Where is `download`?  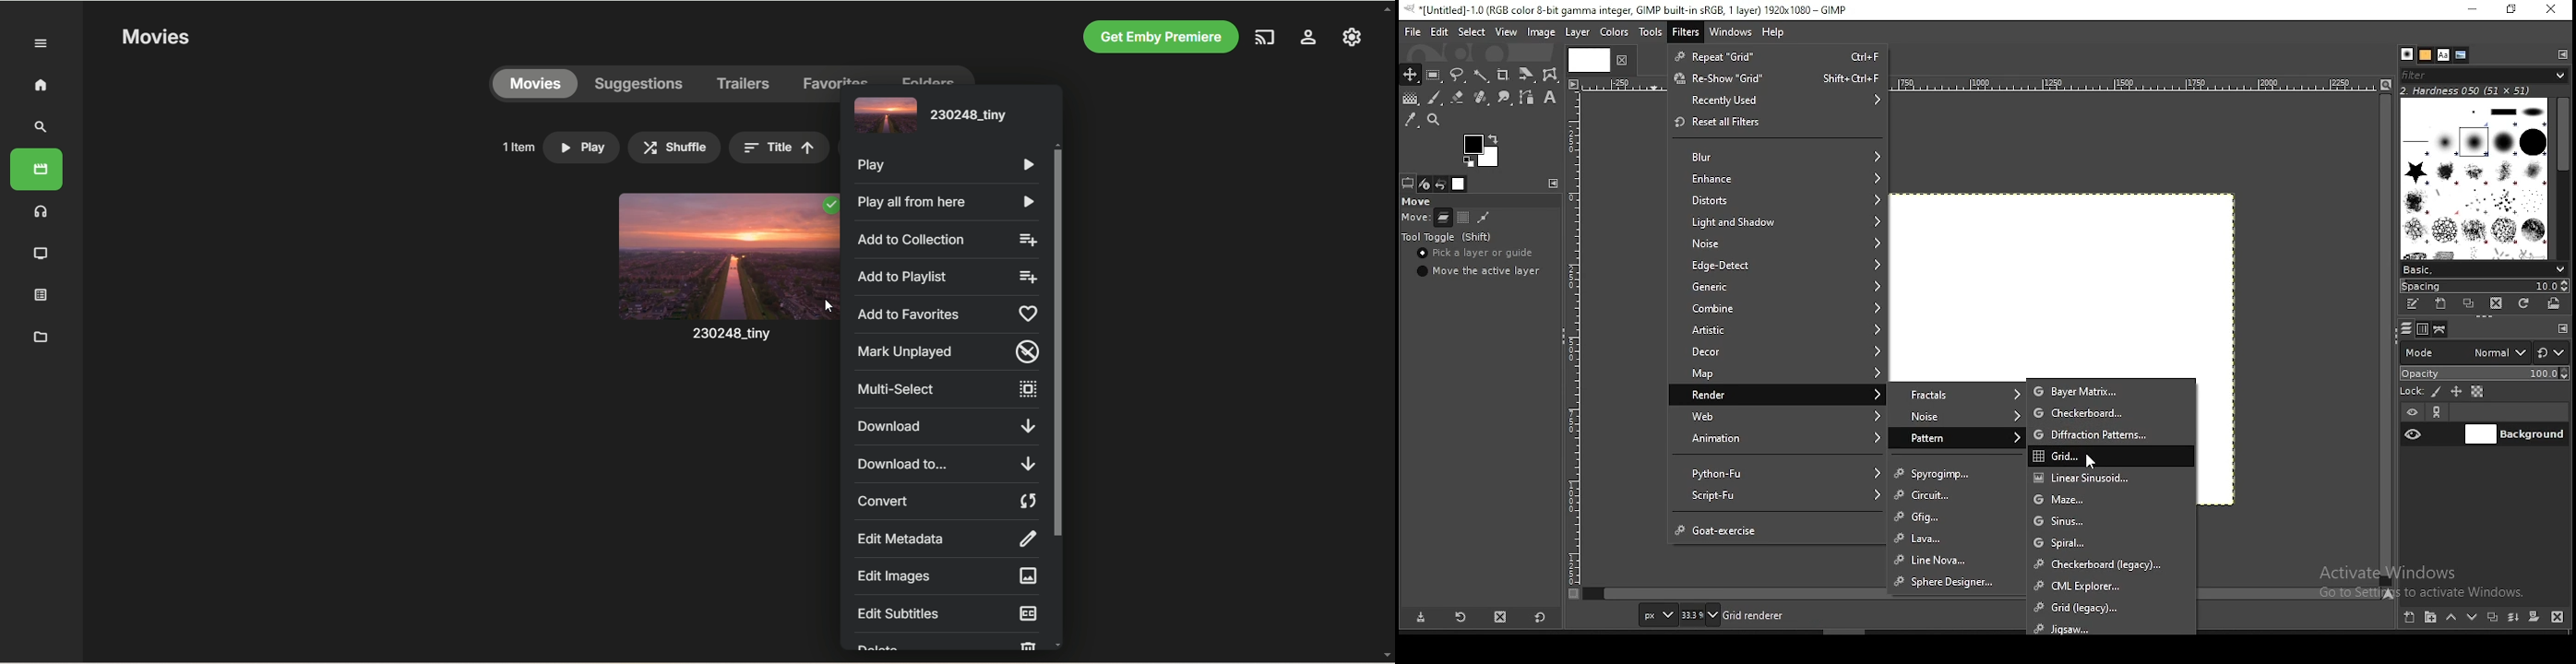
download is located at coordinates (946, 426).